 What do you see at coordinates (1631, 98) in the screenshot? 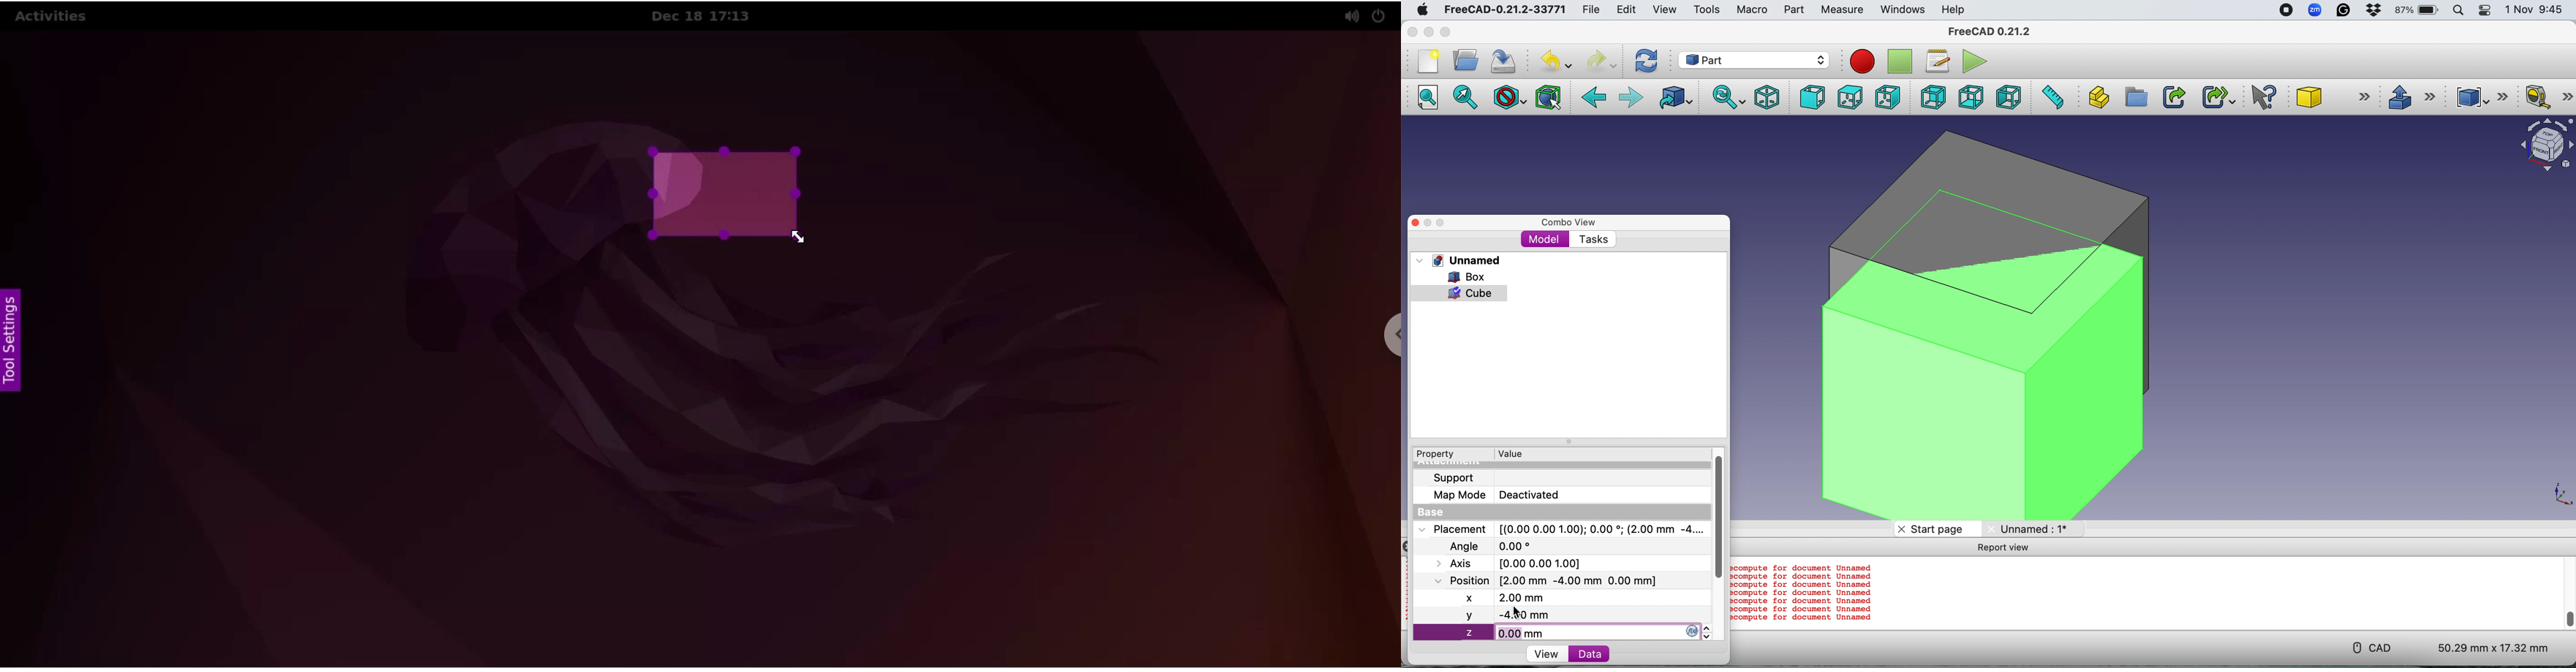
I see `Forward` at bounding box center [1631, 98].